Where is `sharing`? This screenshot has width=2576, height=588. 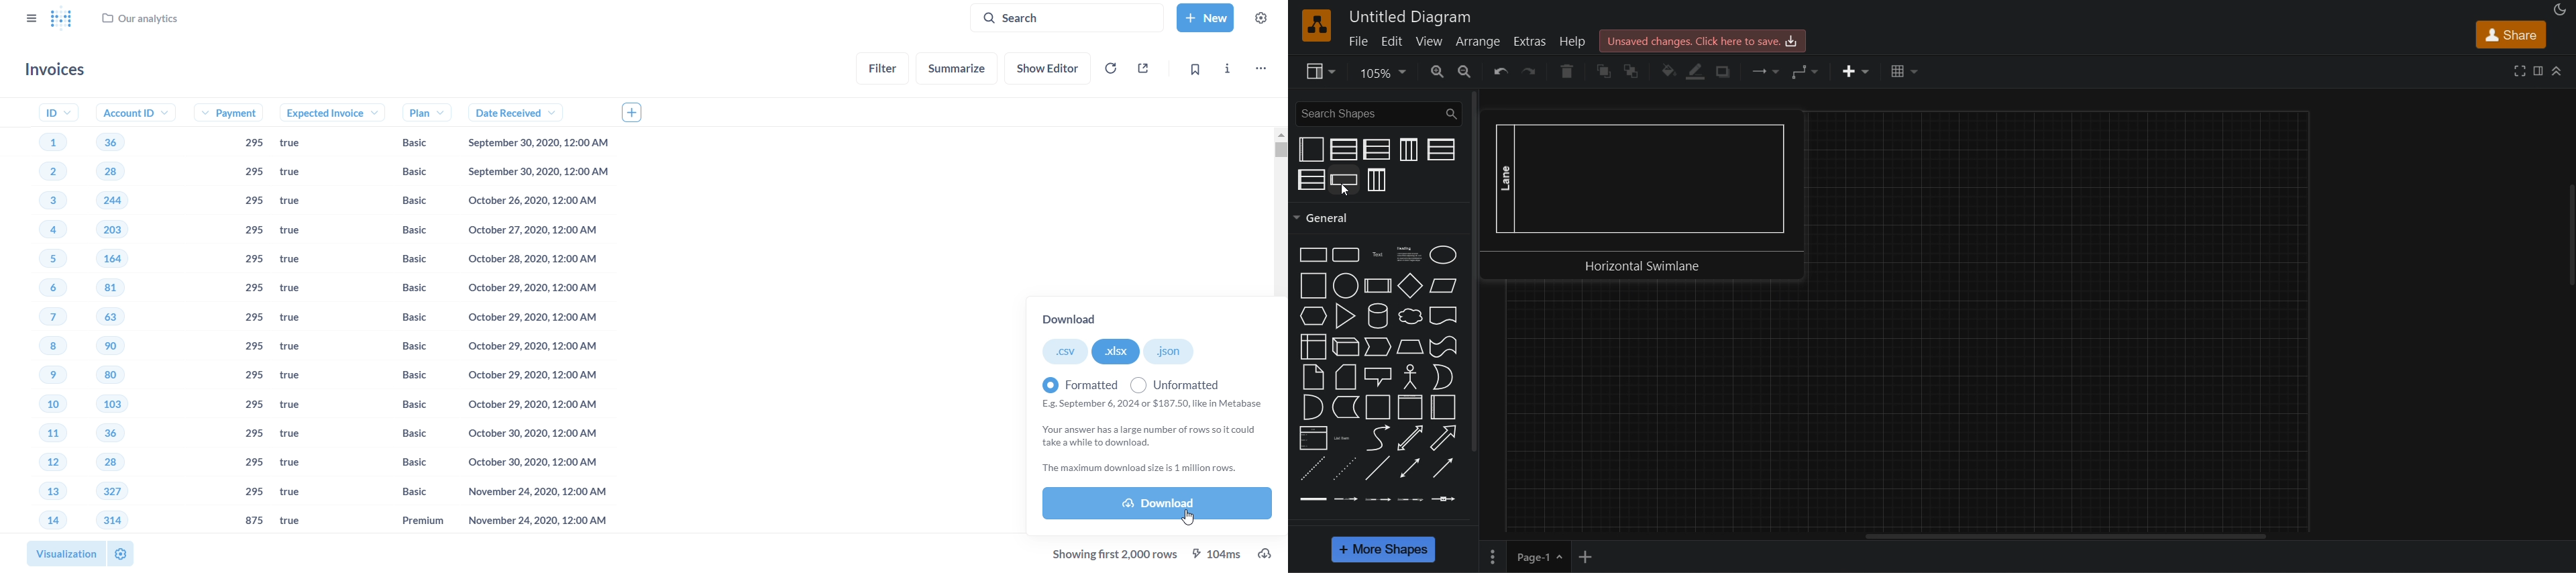 sharing is located at coordinates (1144, 66).